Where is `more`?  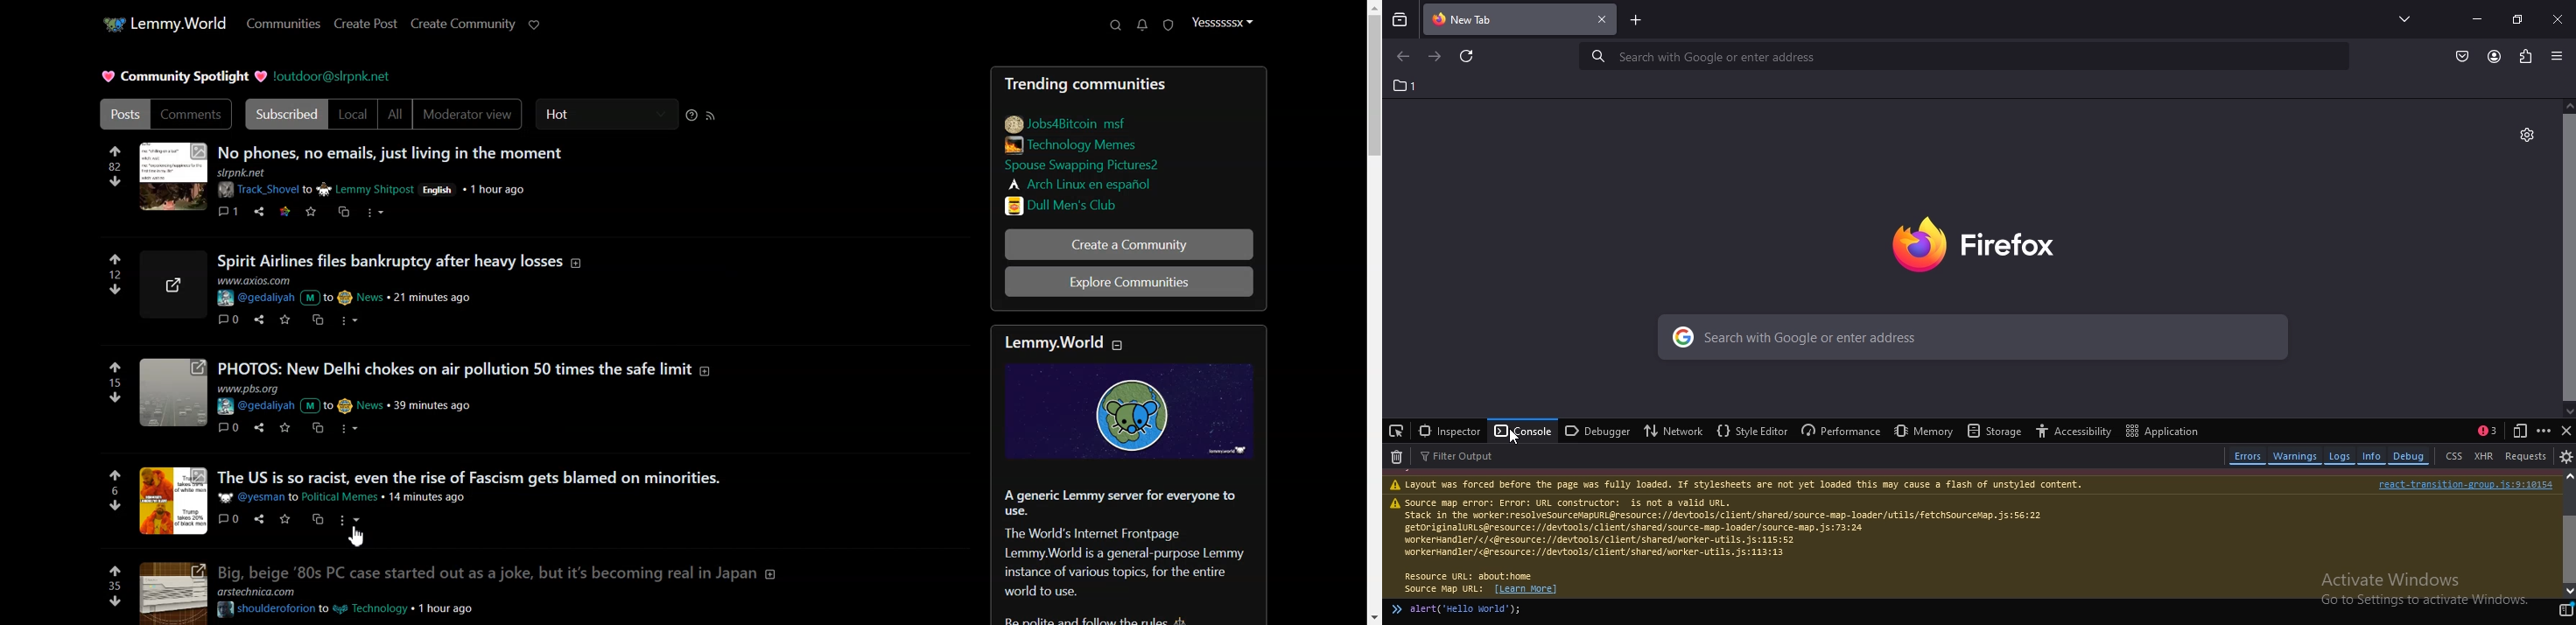
more is located at coordinates (354, 428).